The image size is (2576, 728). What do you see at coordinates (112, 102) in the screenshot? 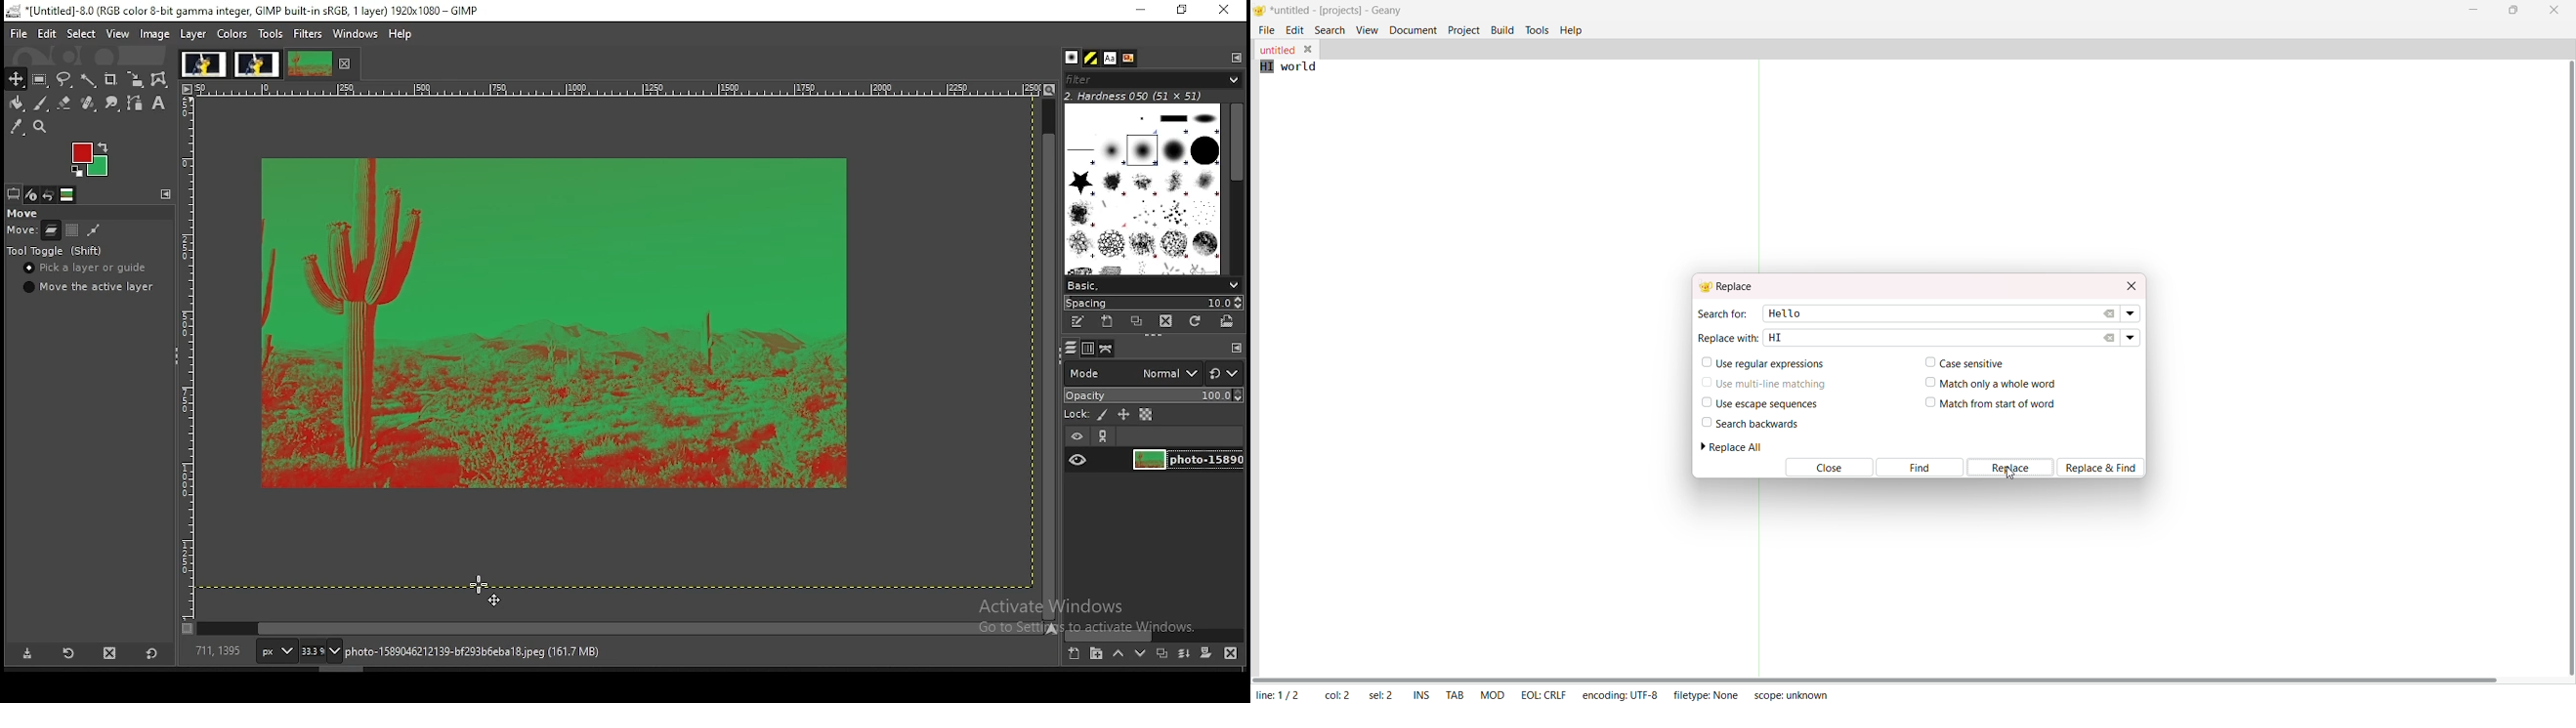
I see `smudge tool` at bounding box center [112, 102].